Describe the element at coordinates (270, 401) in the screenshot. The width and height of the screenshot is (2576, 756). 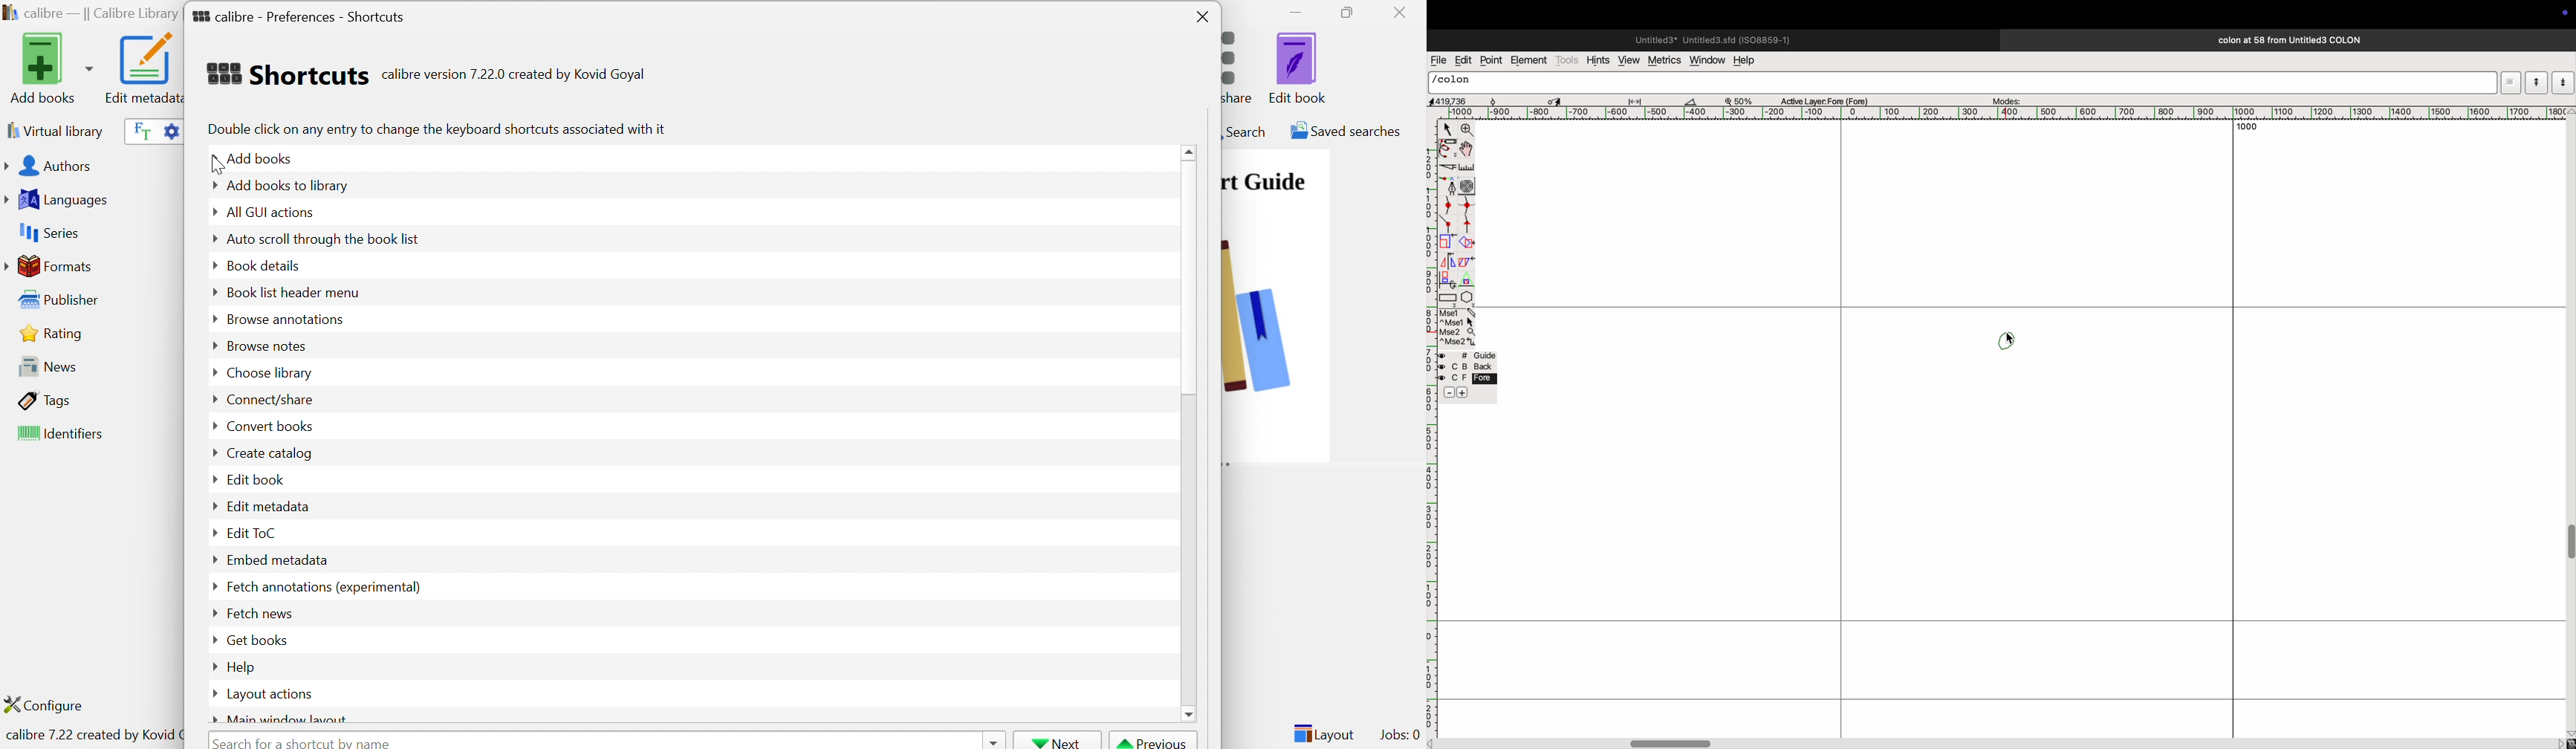
I see `Connect/share` at that location.